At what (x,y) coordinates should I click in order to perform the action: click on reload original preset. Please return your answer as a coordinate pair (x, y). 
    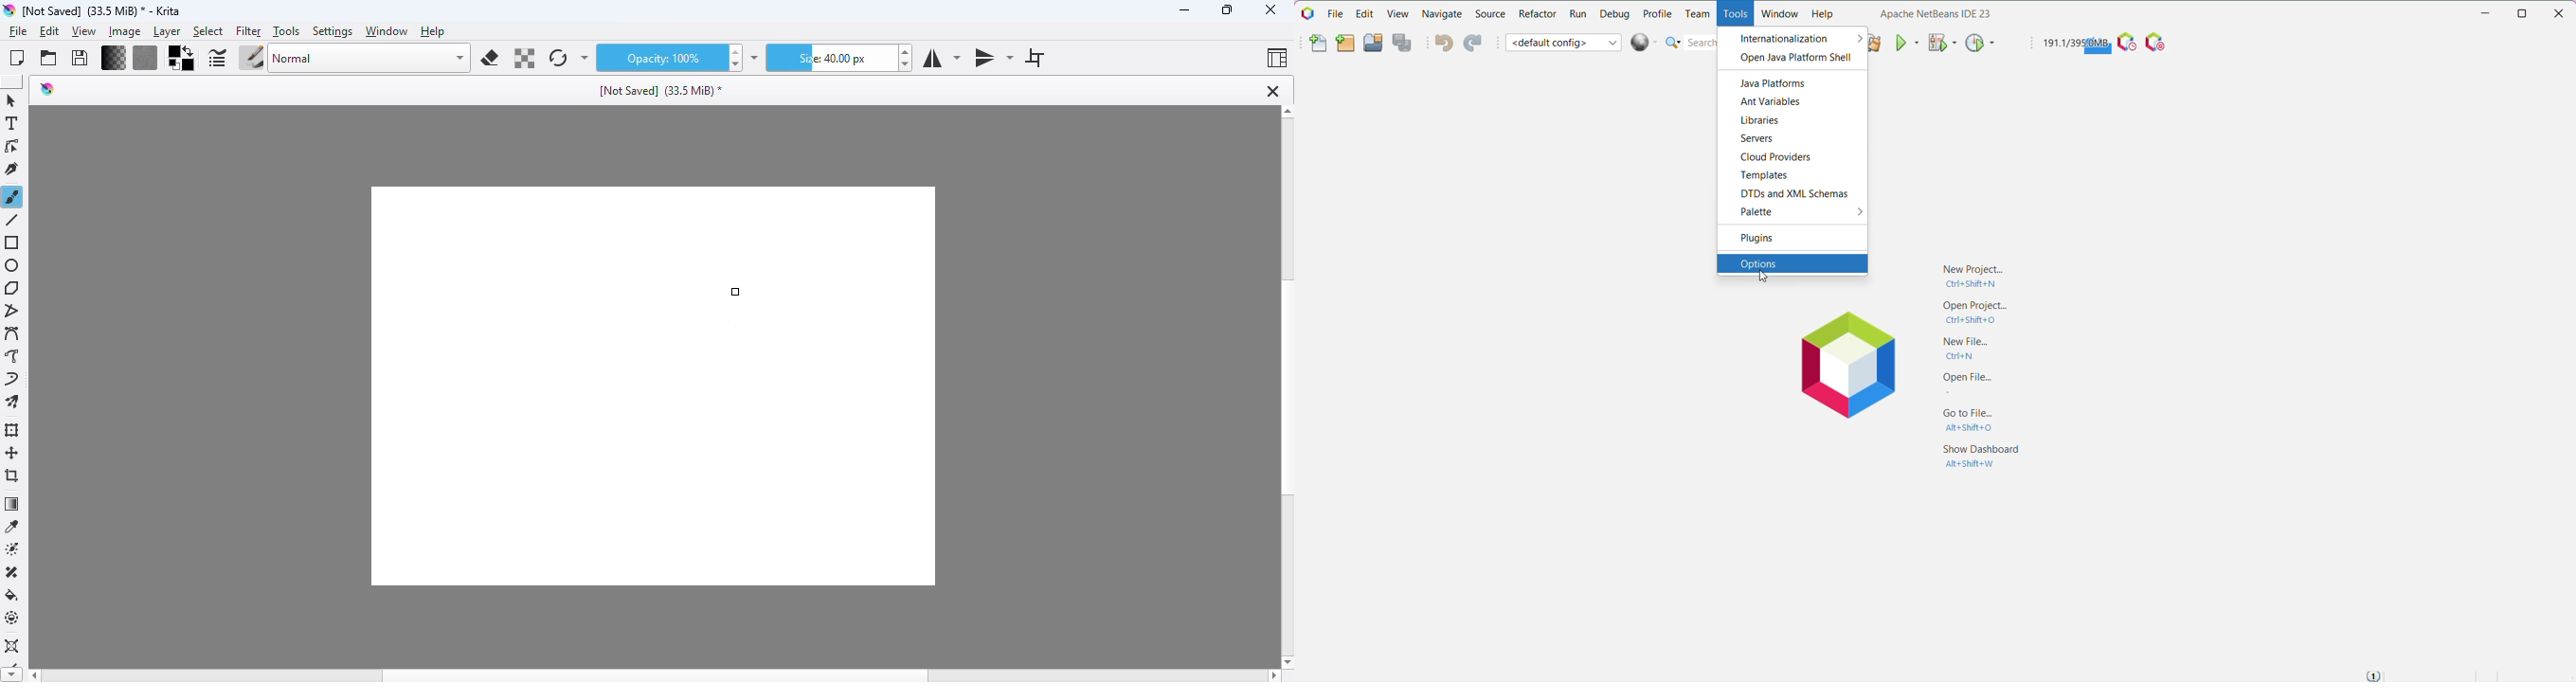
    Looking at the image, I should click on (557, 58).